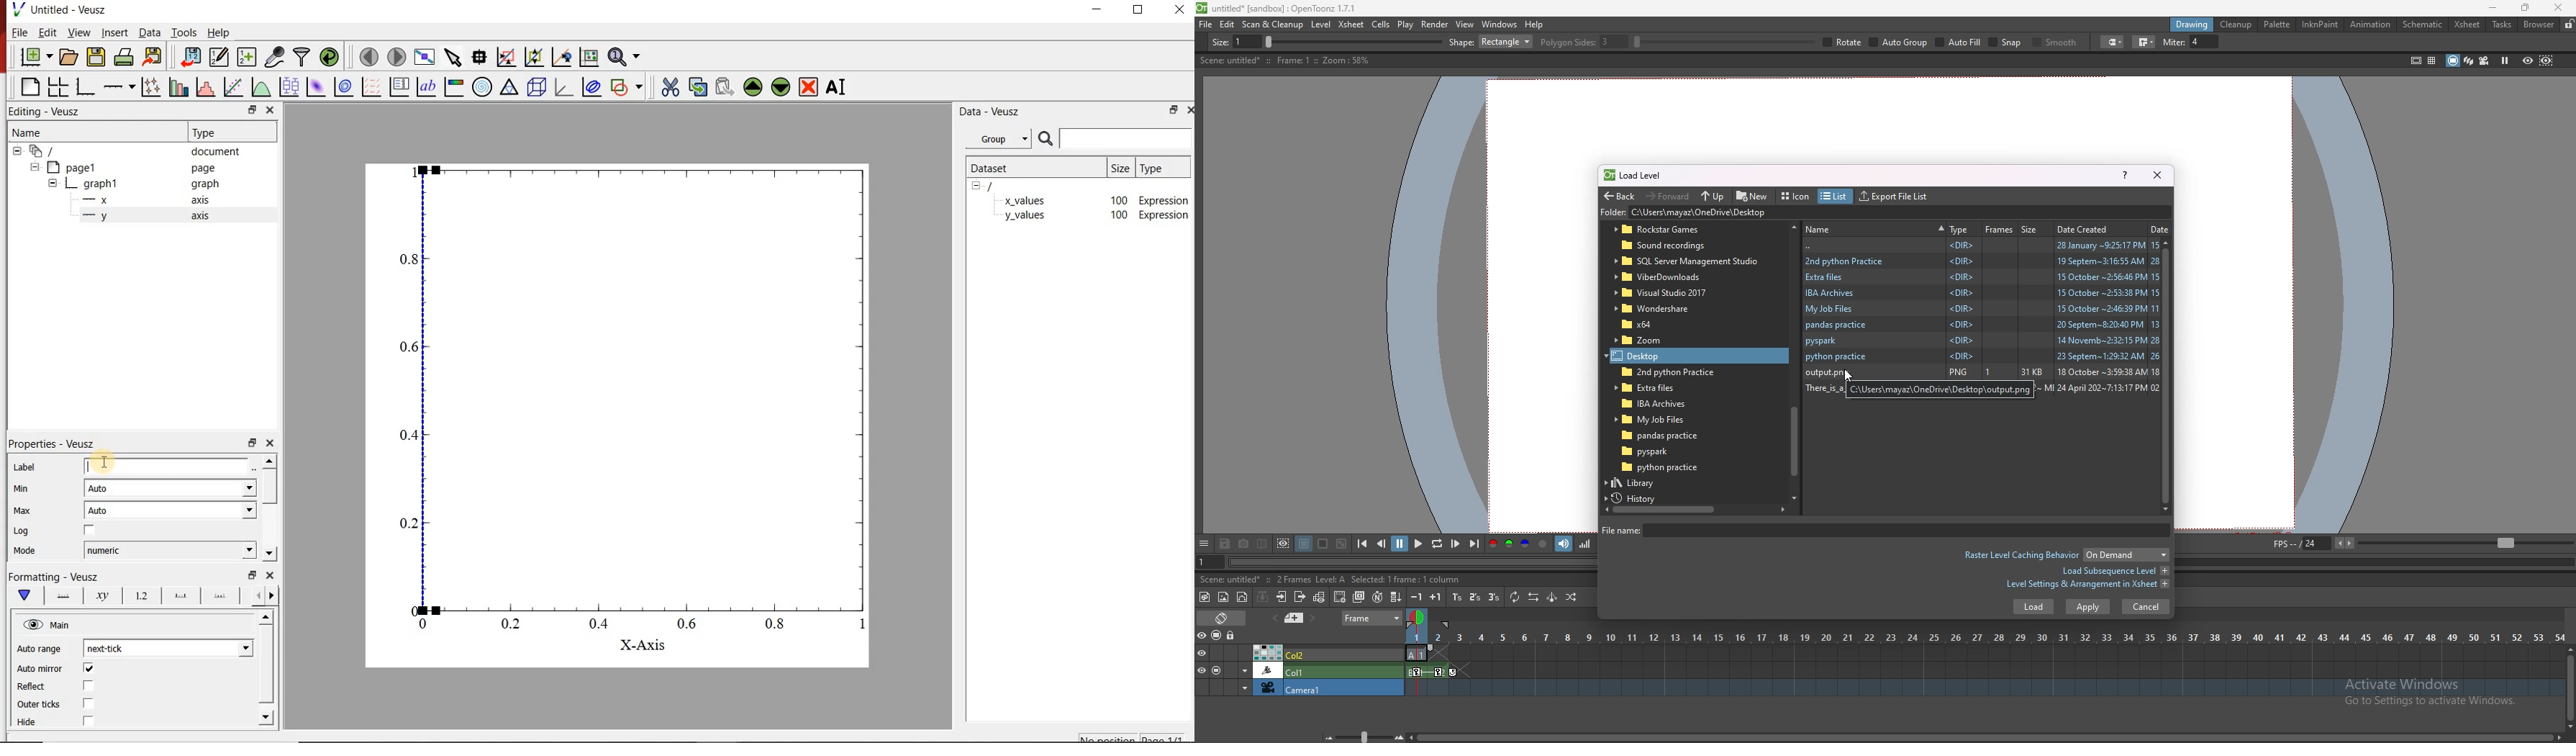 Image resolution: width=2576 pixels, height=756 pixels. I want to click on frame selector, so click(1418, 617).